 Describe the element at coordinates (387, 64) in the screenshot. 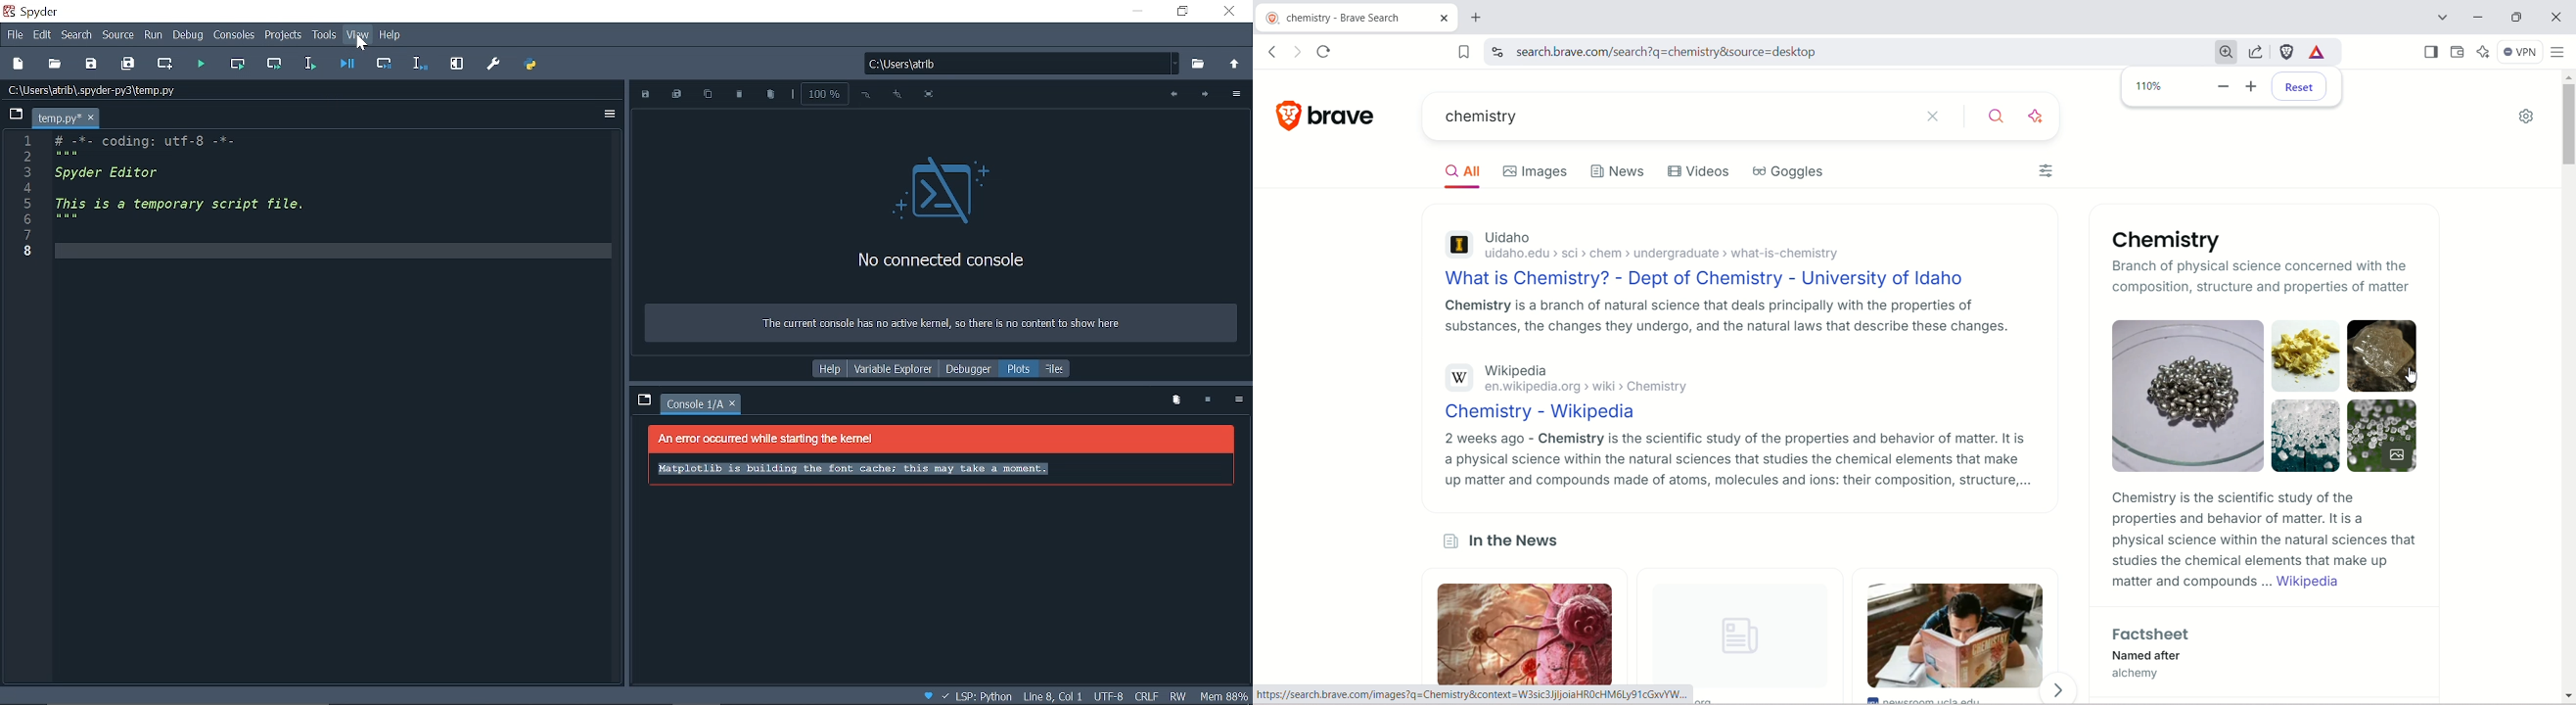

I see `Debug cell` at that location.